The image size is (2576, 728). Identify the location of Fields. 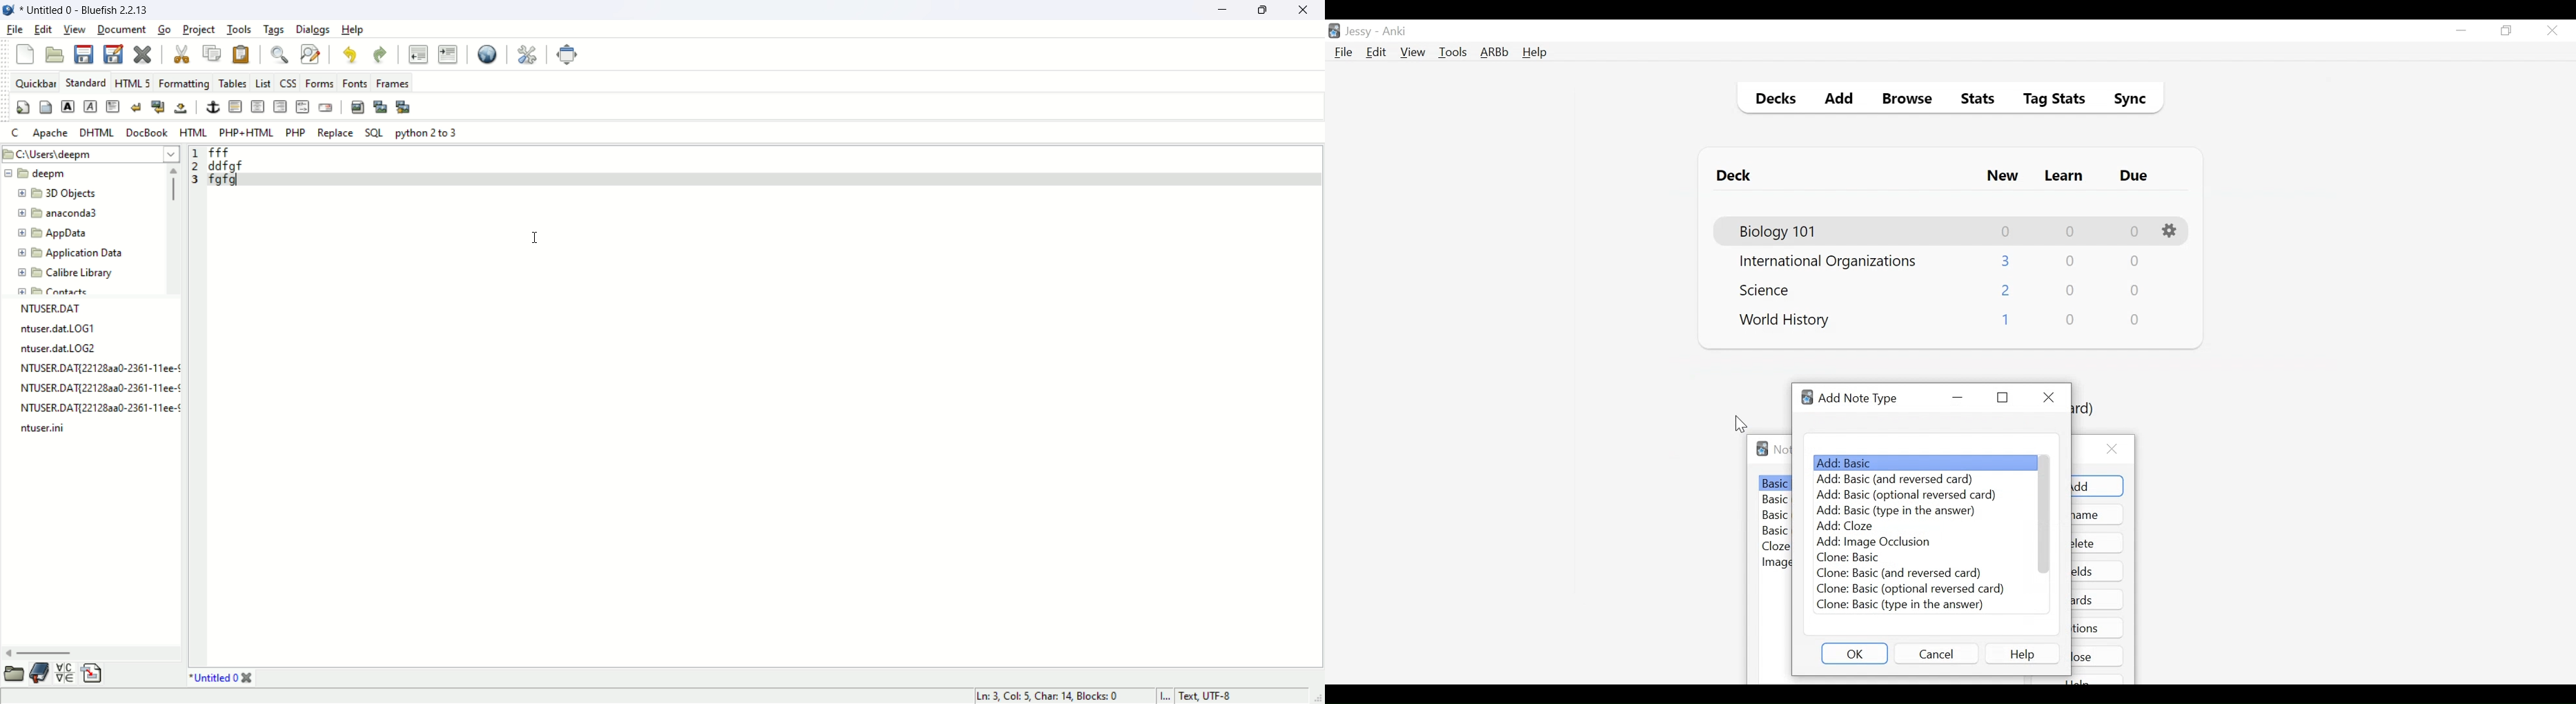
(2098, 570).